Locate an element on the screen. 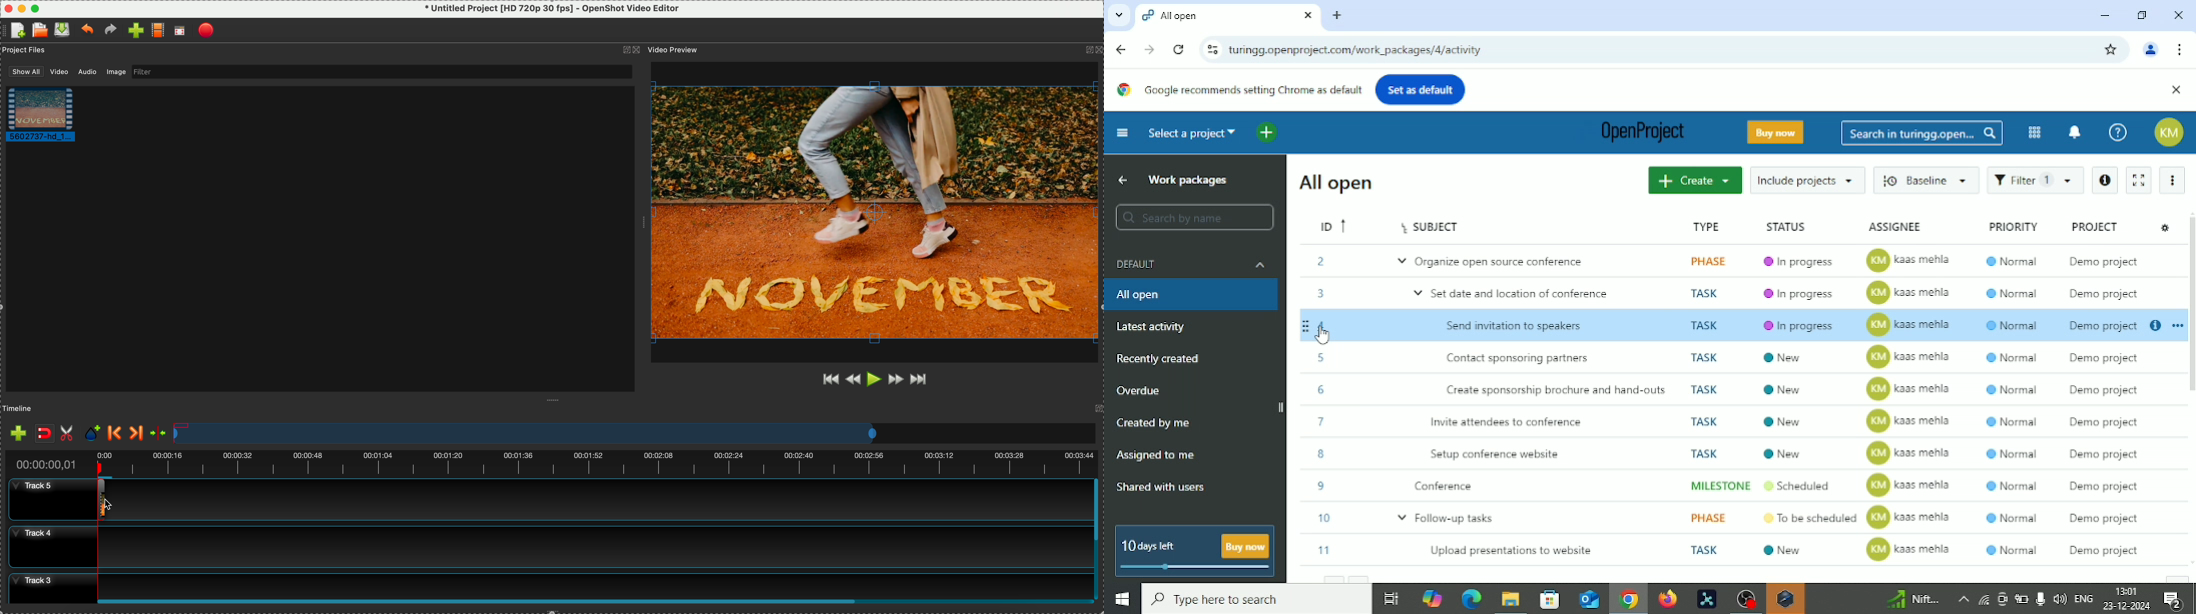  export video is located at coordinates (208, 30).